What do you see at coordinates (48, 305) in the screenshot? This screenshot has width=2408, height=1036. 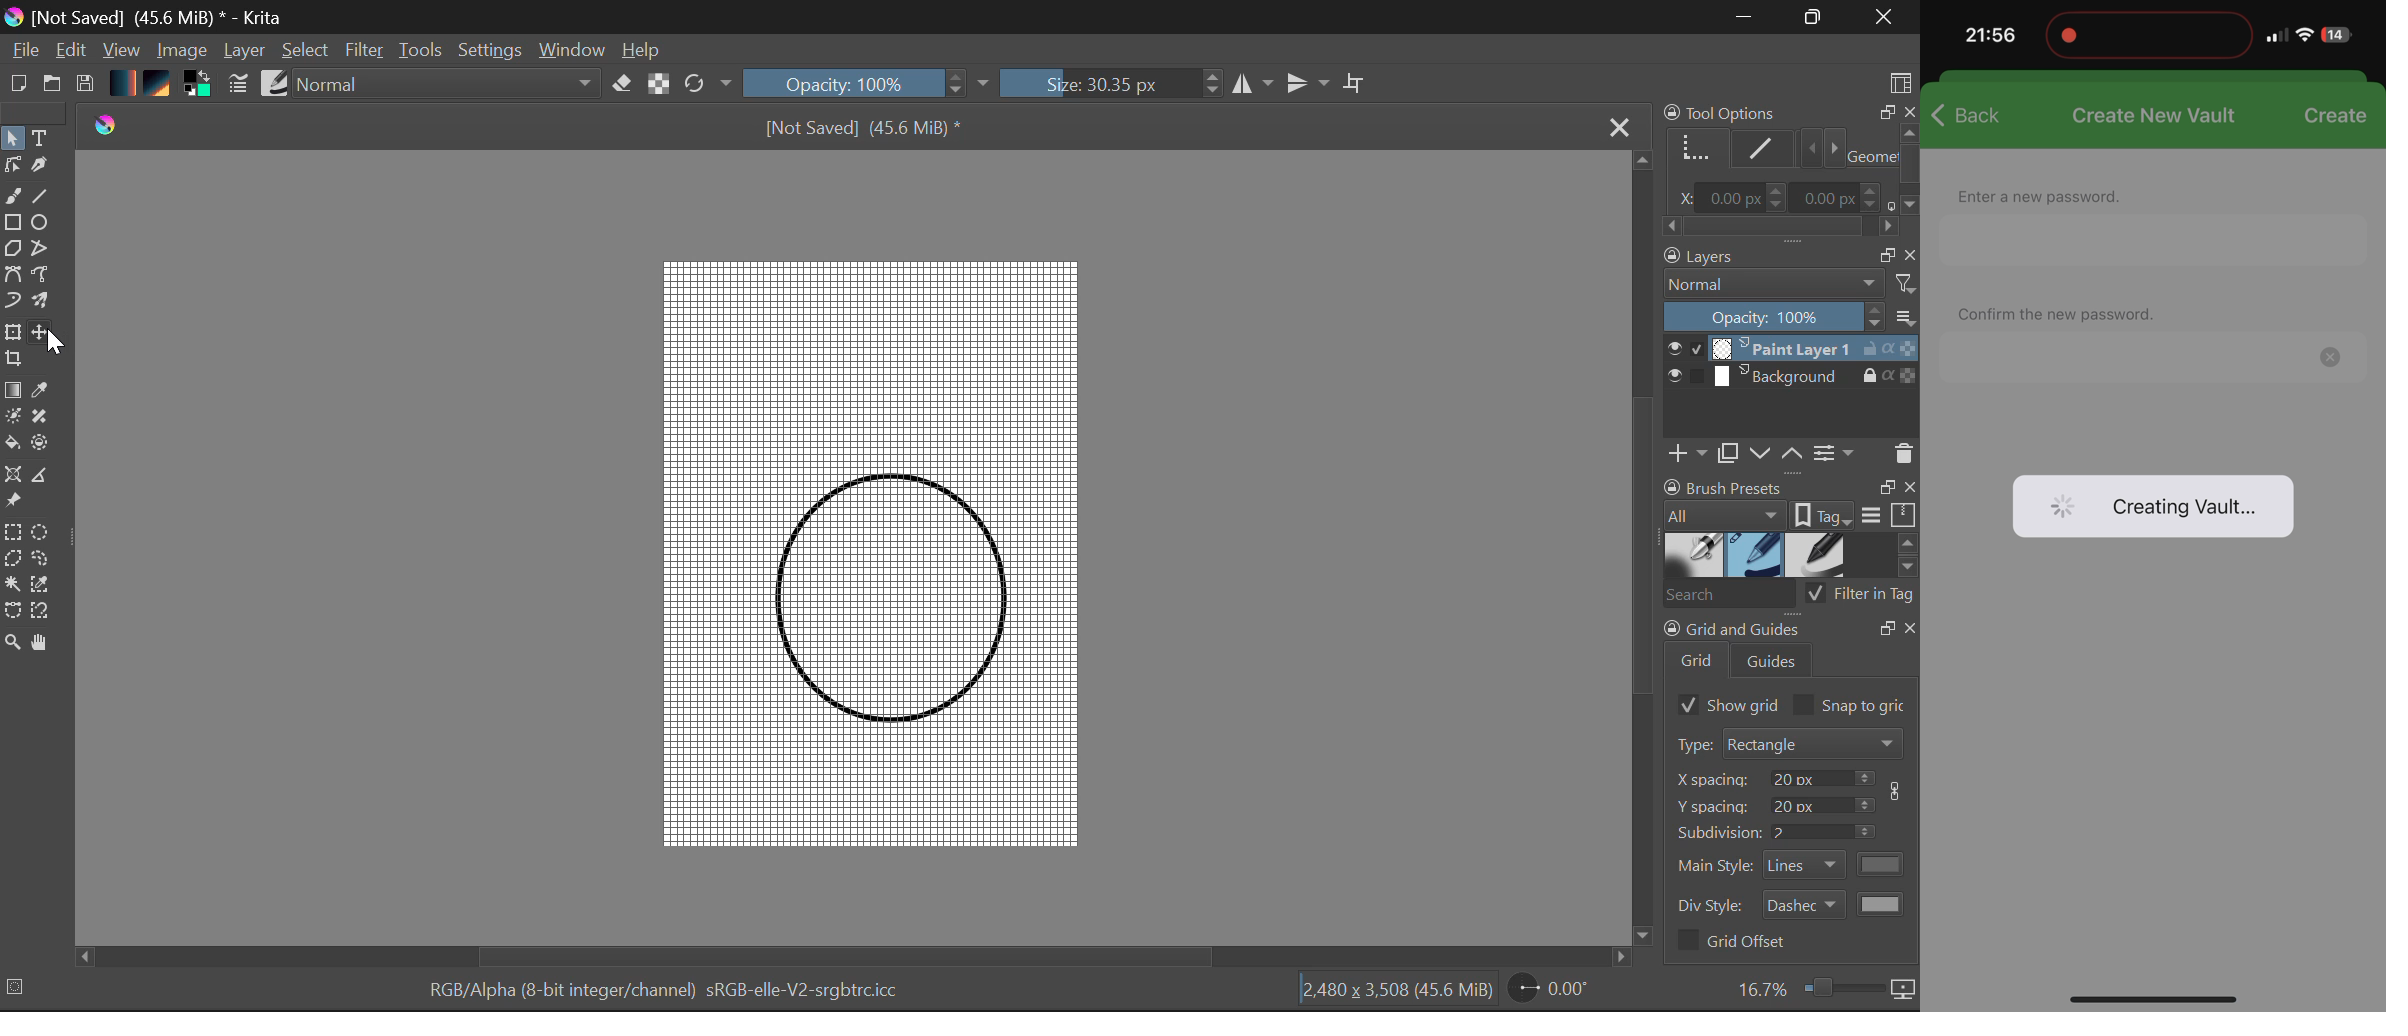 I see `Multibrush Tool` at bounding box center [48, 305].